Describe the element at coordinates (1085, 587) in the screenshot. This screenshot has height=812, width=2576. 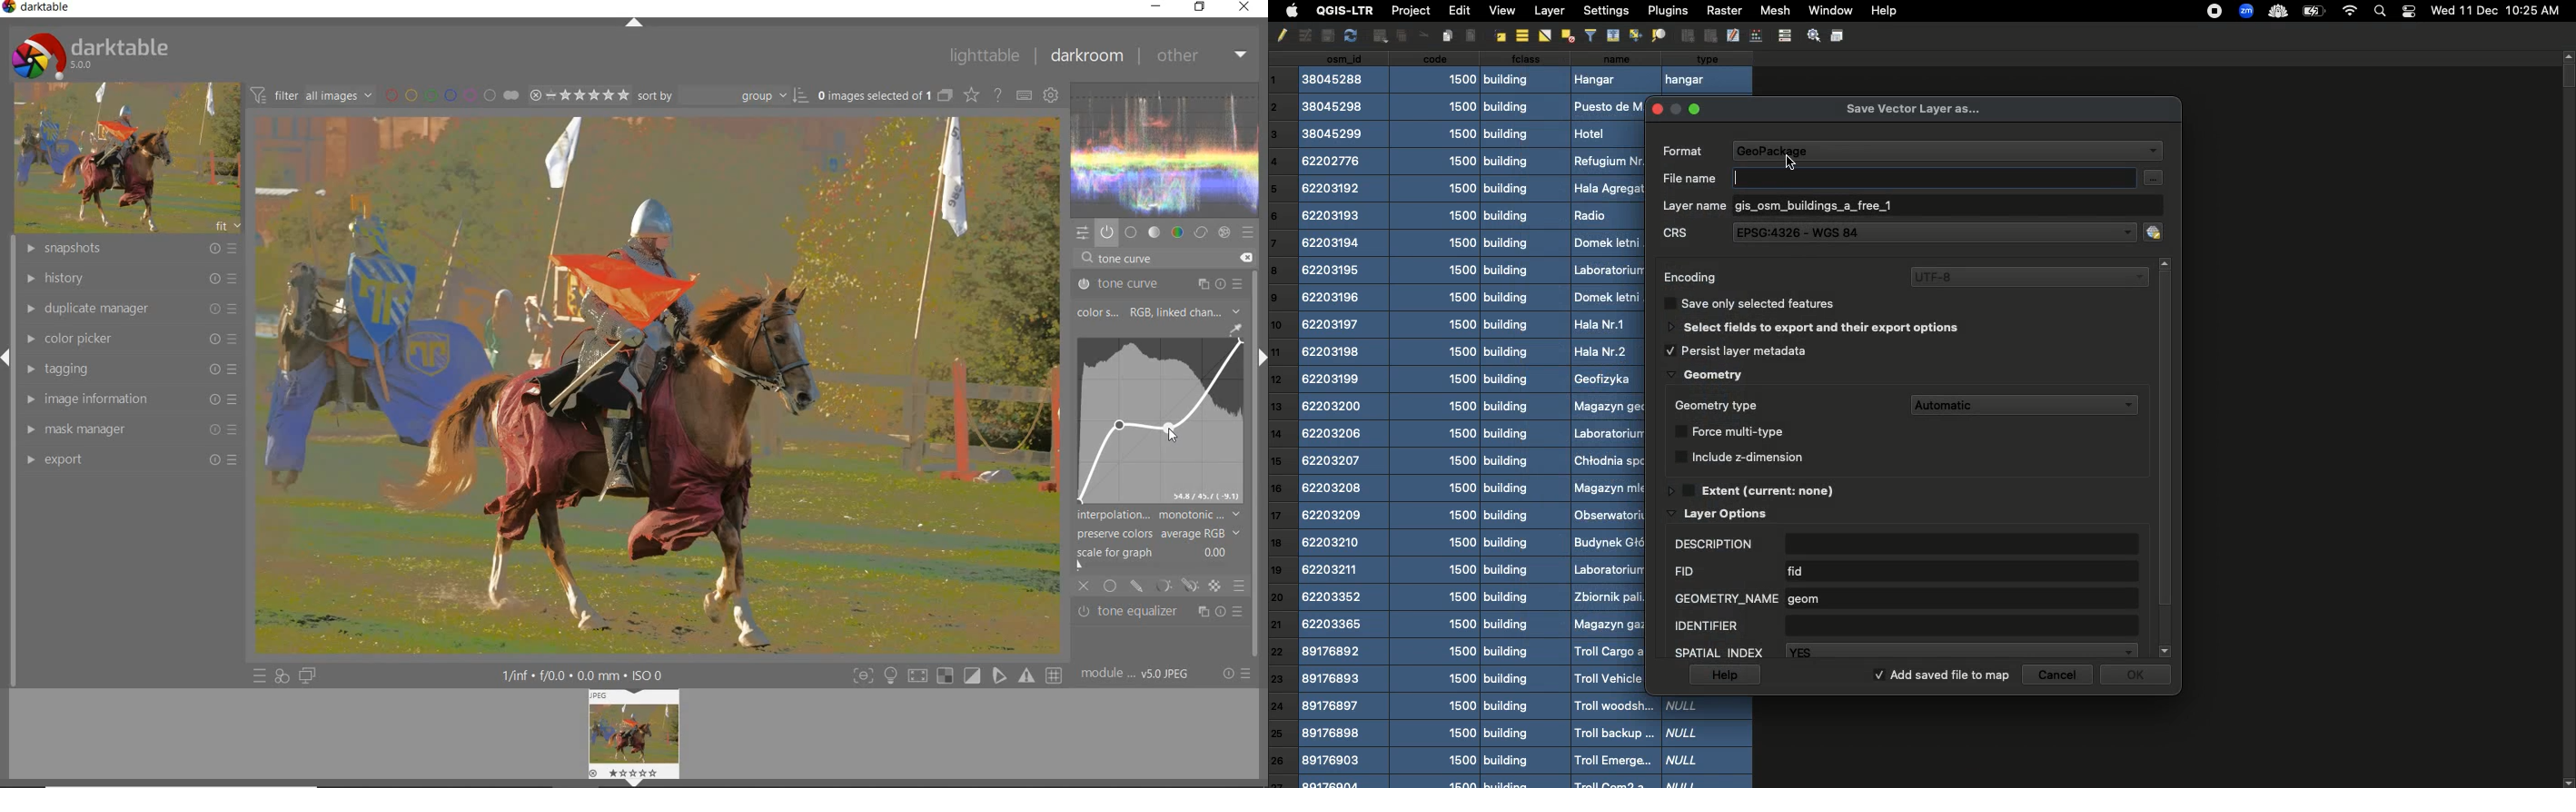
I see `close` at that location.